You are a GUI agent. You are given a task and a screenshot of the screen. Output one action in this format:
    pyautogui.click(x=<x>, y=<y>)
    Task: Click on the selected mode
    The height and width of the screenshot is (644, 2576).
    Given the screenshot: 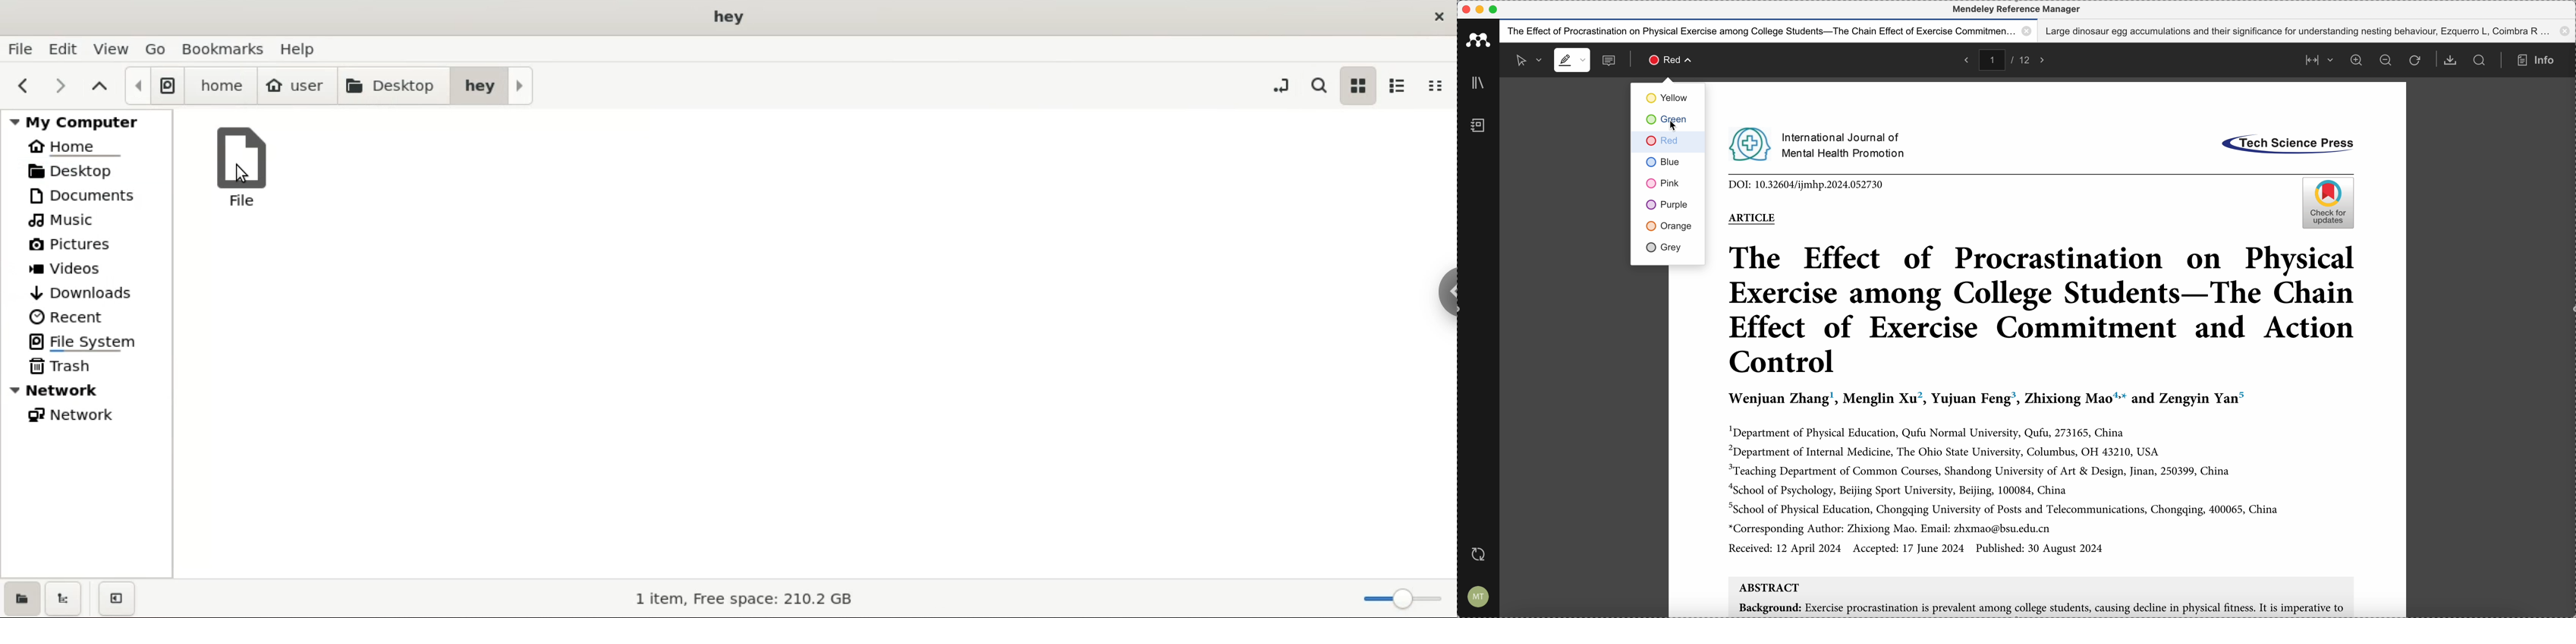 What is the action you would take?
    pyautogui.click(x=1524, y=60)
    